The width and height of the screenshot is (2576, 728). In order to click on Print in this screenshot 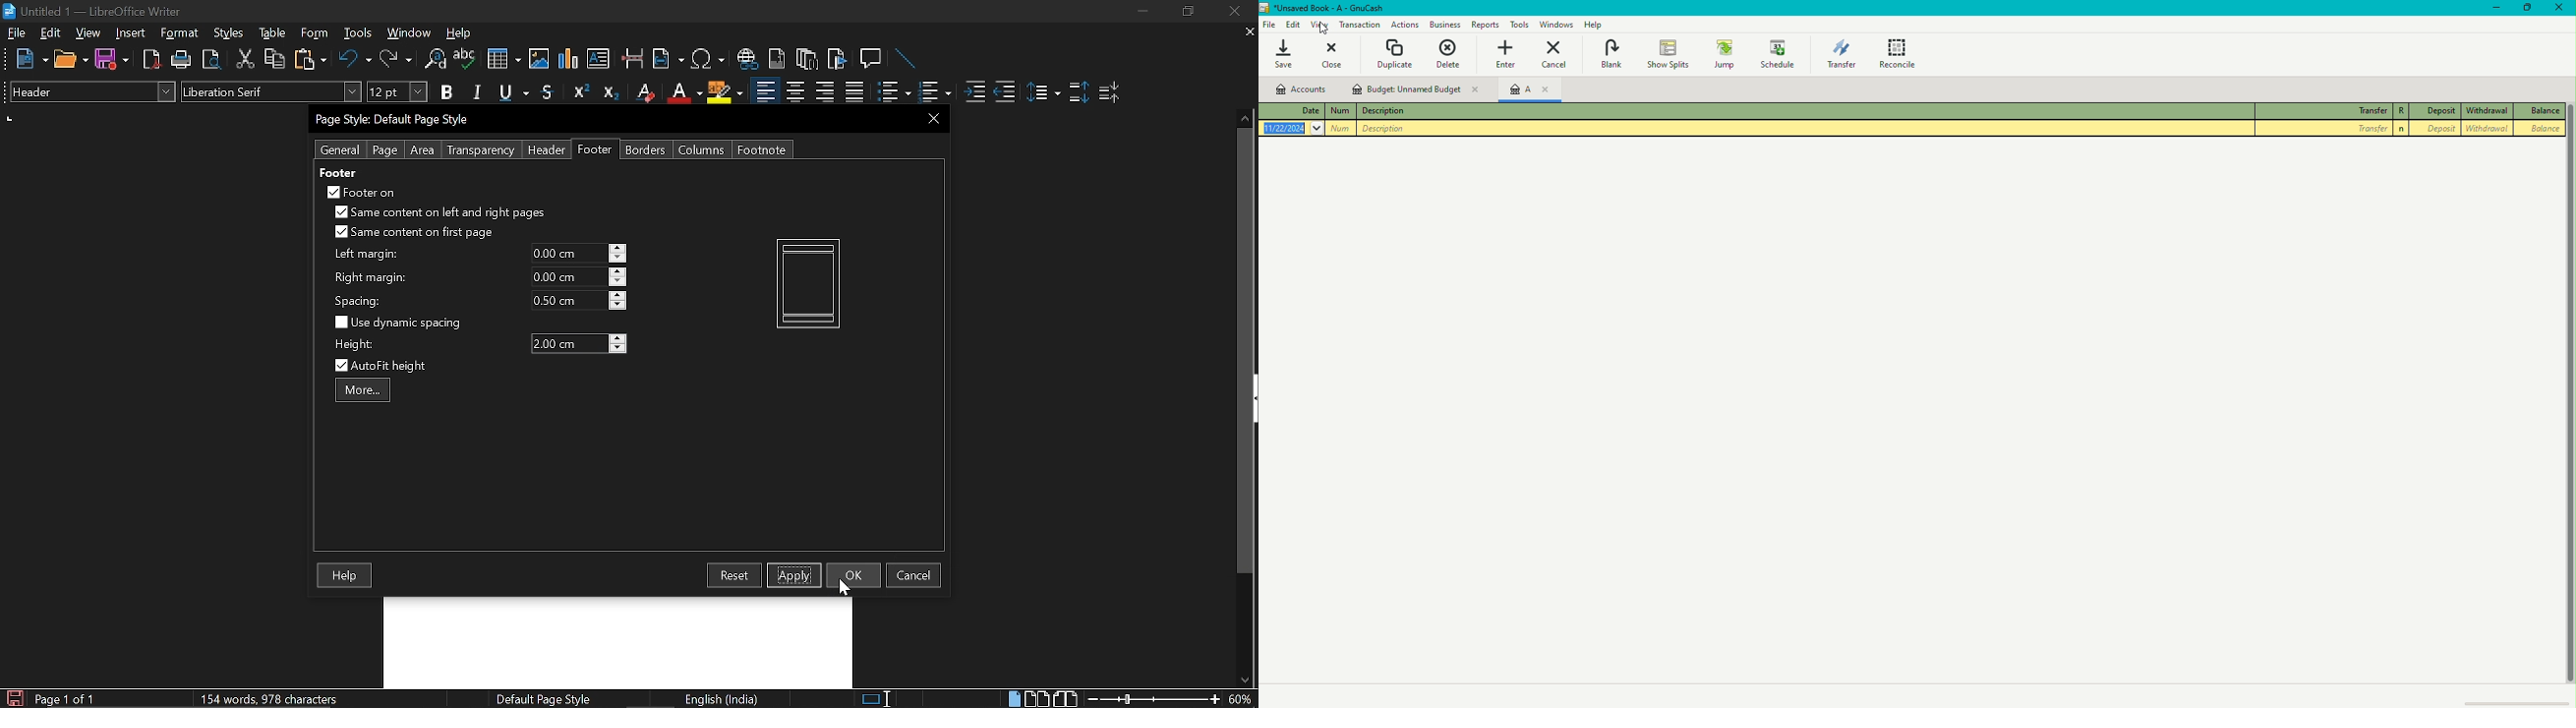, I will do `click(182, 60)`.